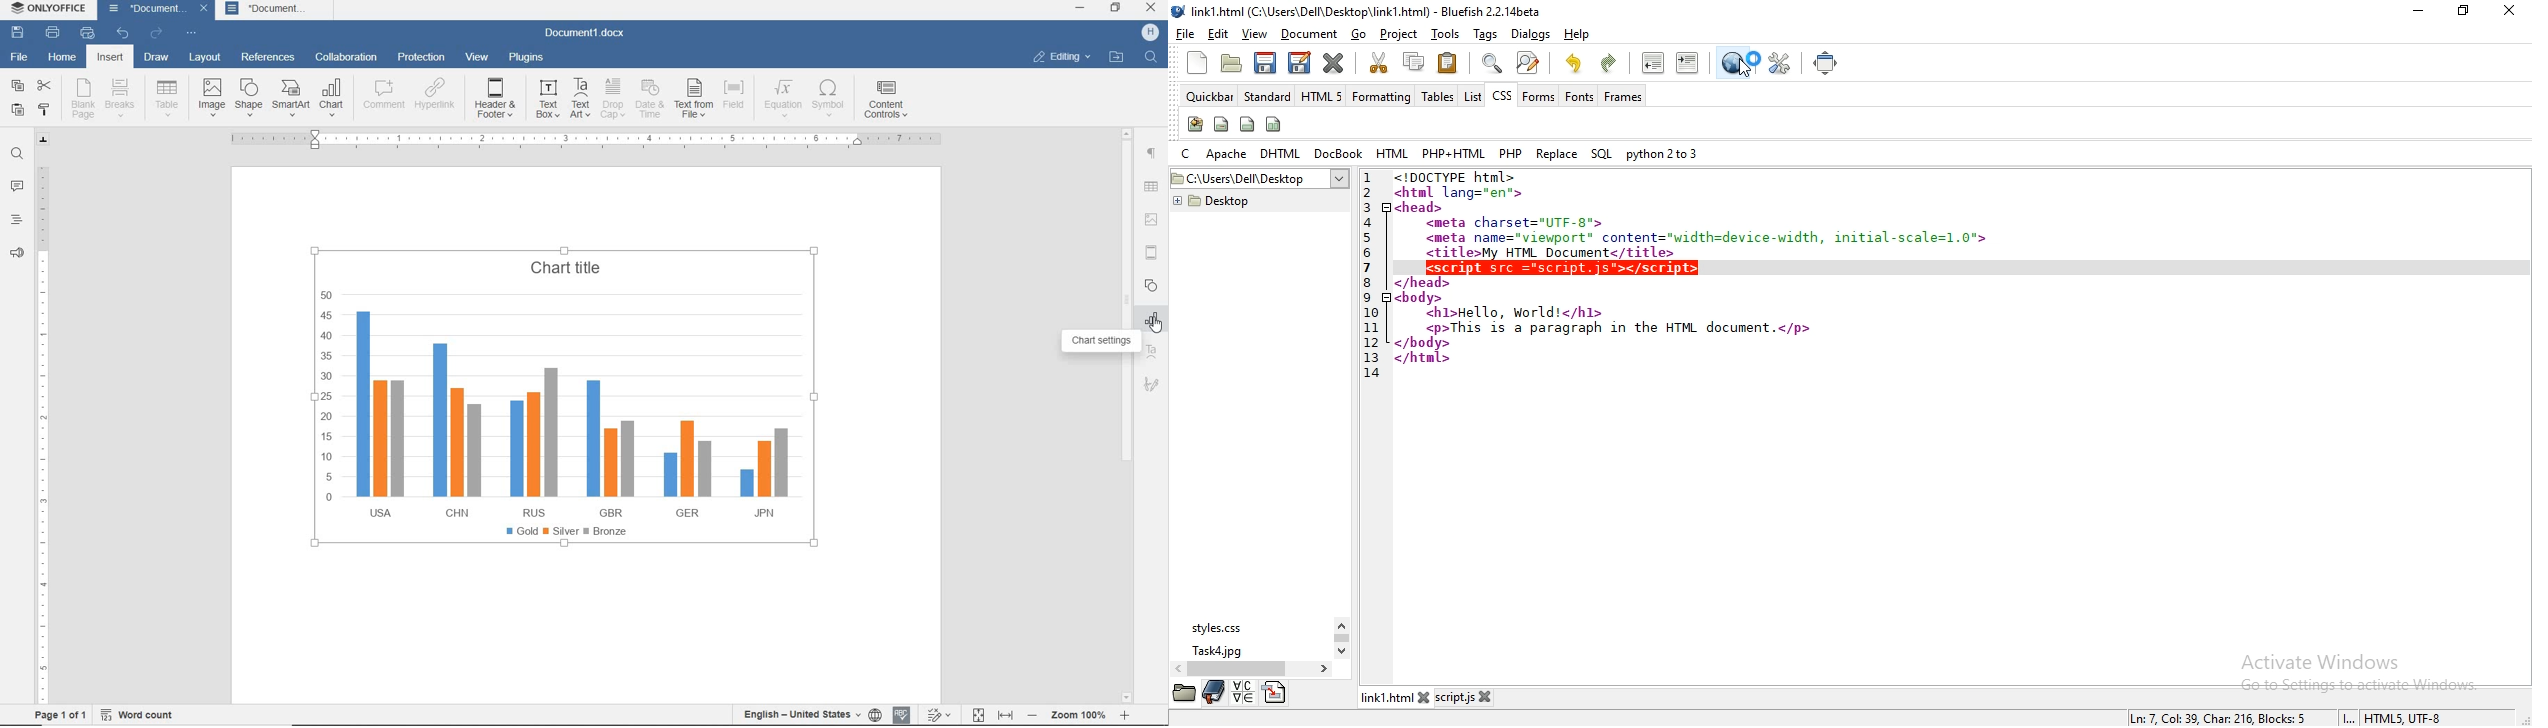  Describe the element at coordinates (17, 188) in the screenshot. I see `comments` at that location.